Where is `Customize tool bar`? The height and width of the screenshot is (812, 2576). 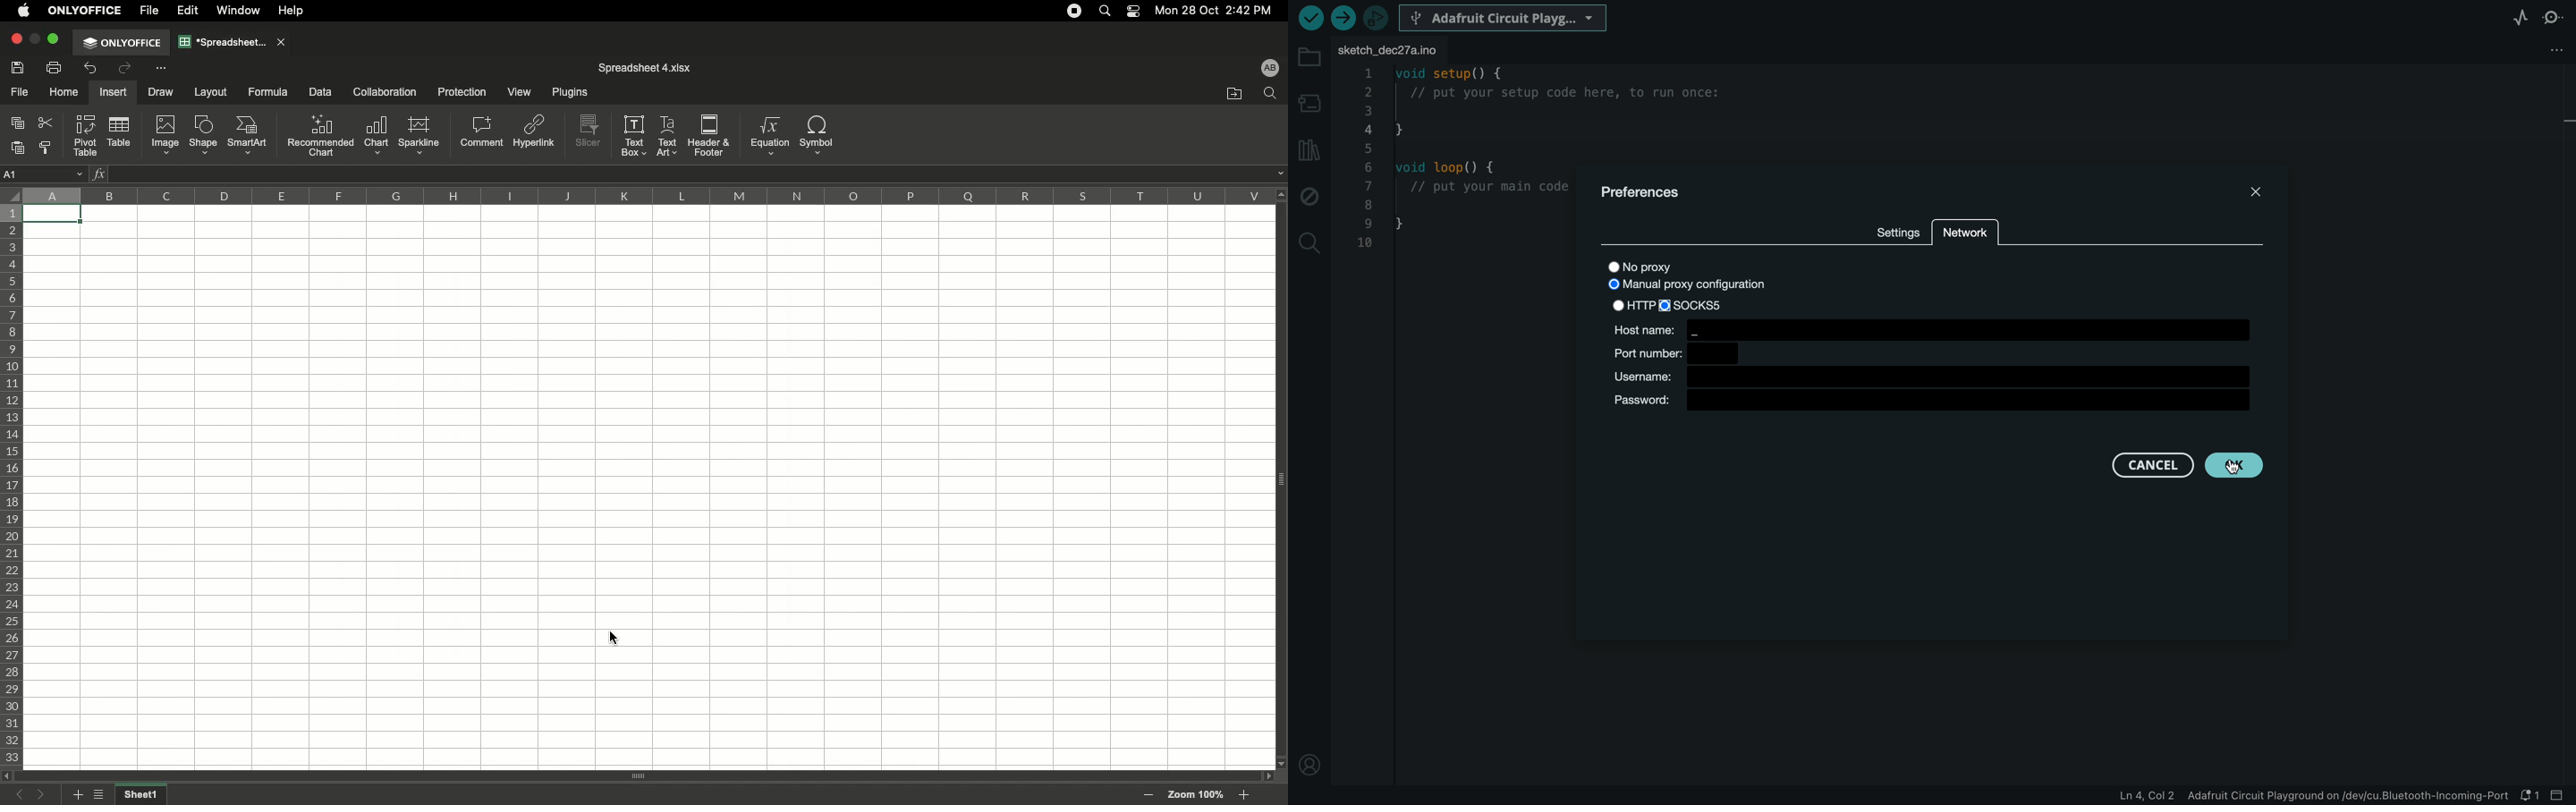
Customize tool bar is located at coordinates (160, 67).